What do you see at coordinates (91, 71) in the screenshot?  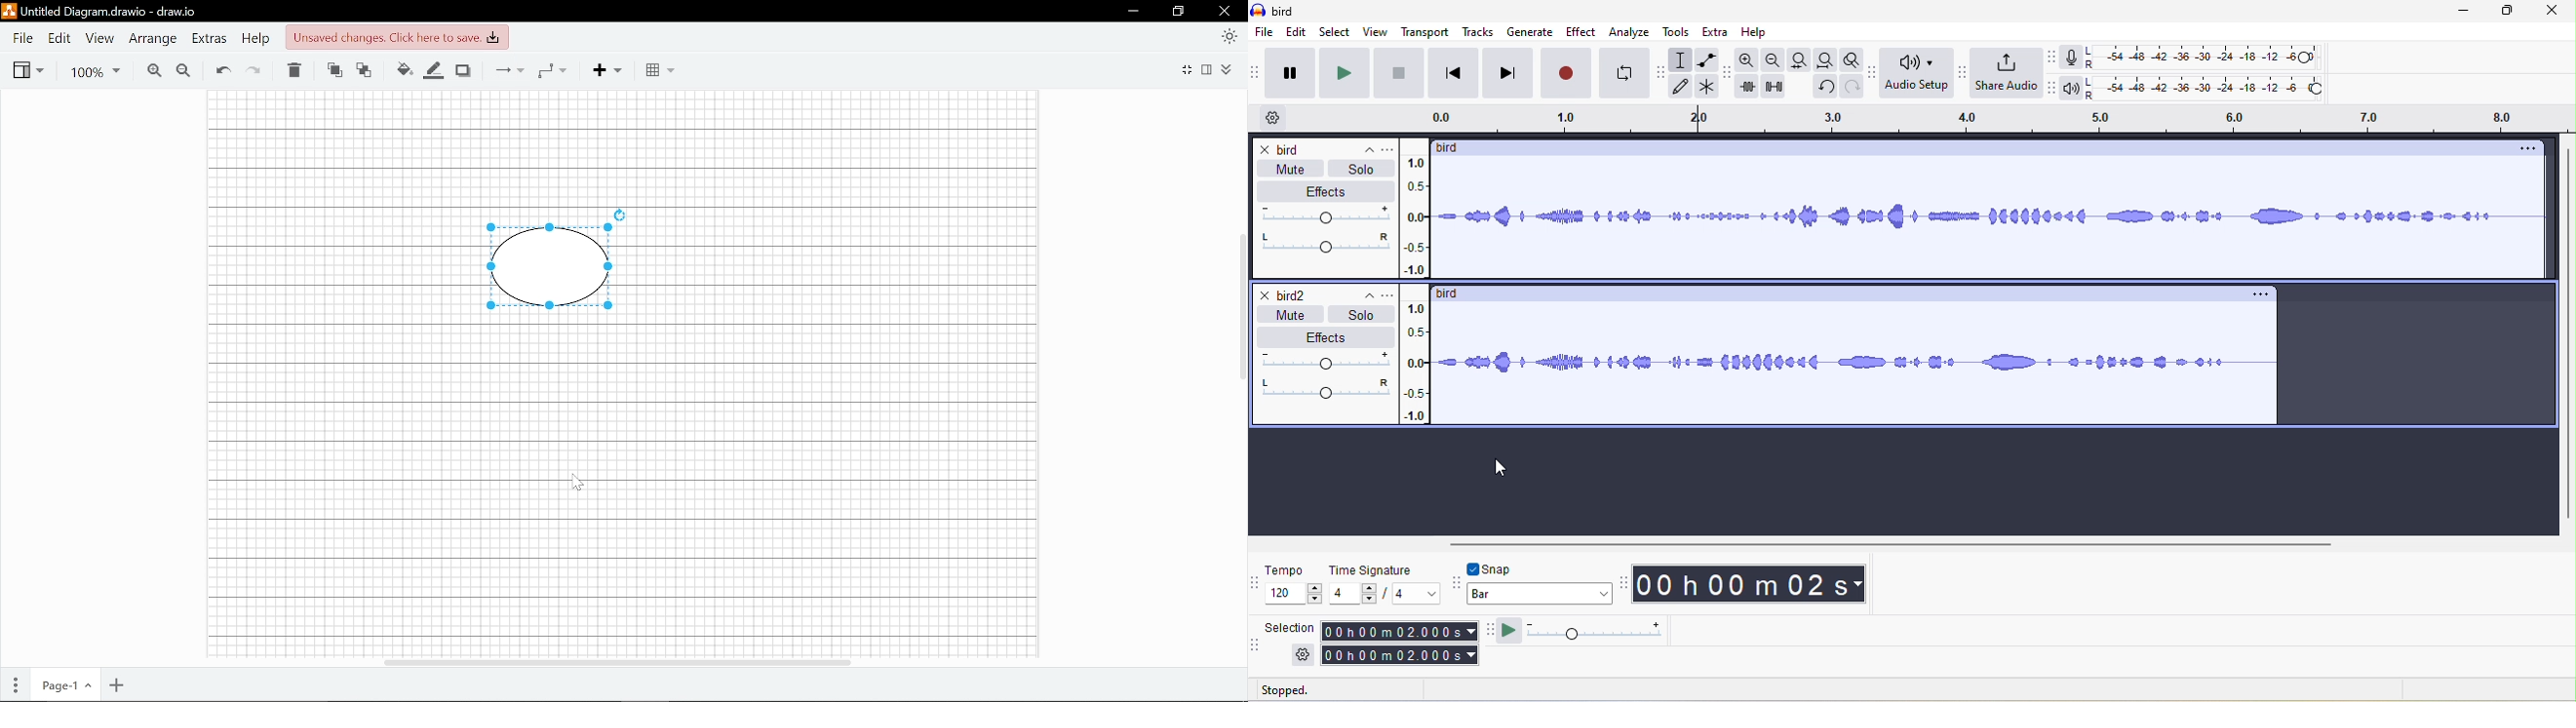 I see `Zoom` at bounding box center [91, 71].